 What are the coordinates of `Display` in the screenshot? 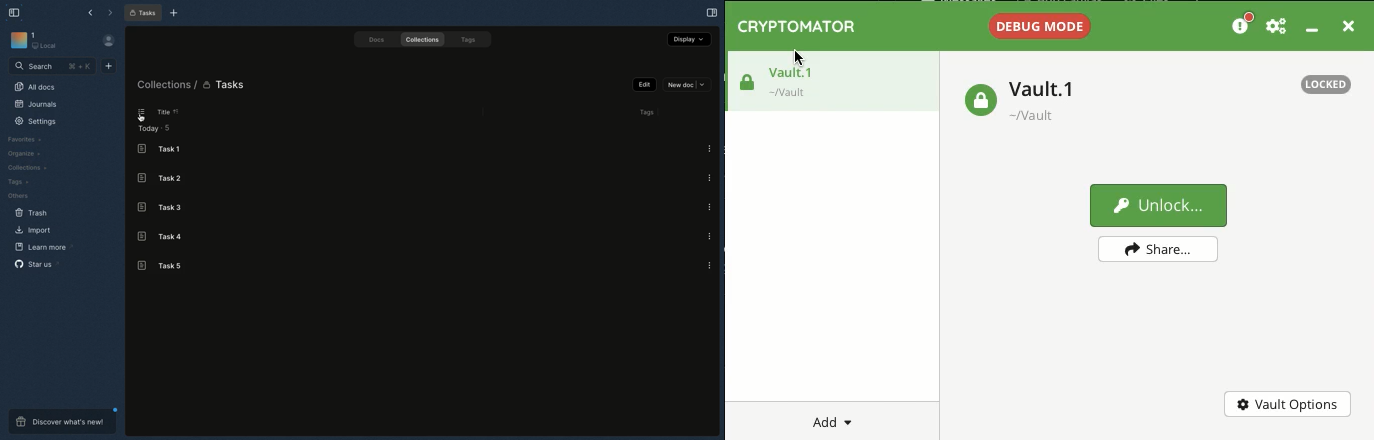 It's located at (690, 39).